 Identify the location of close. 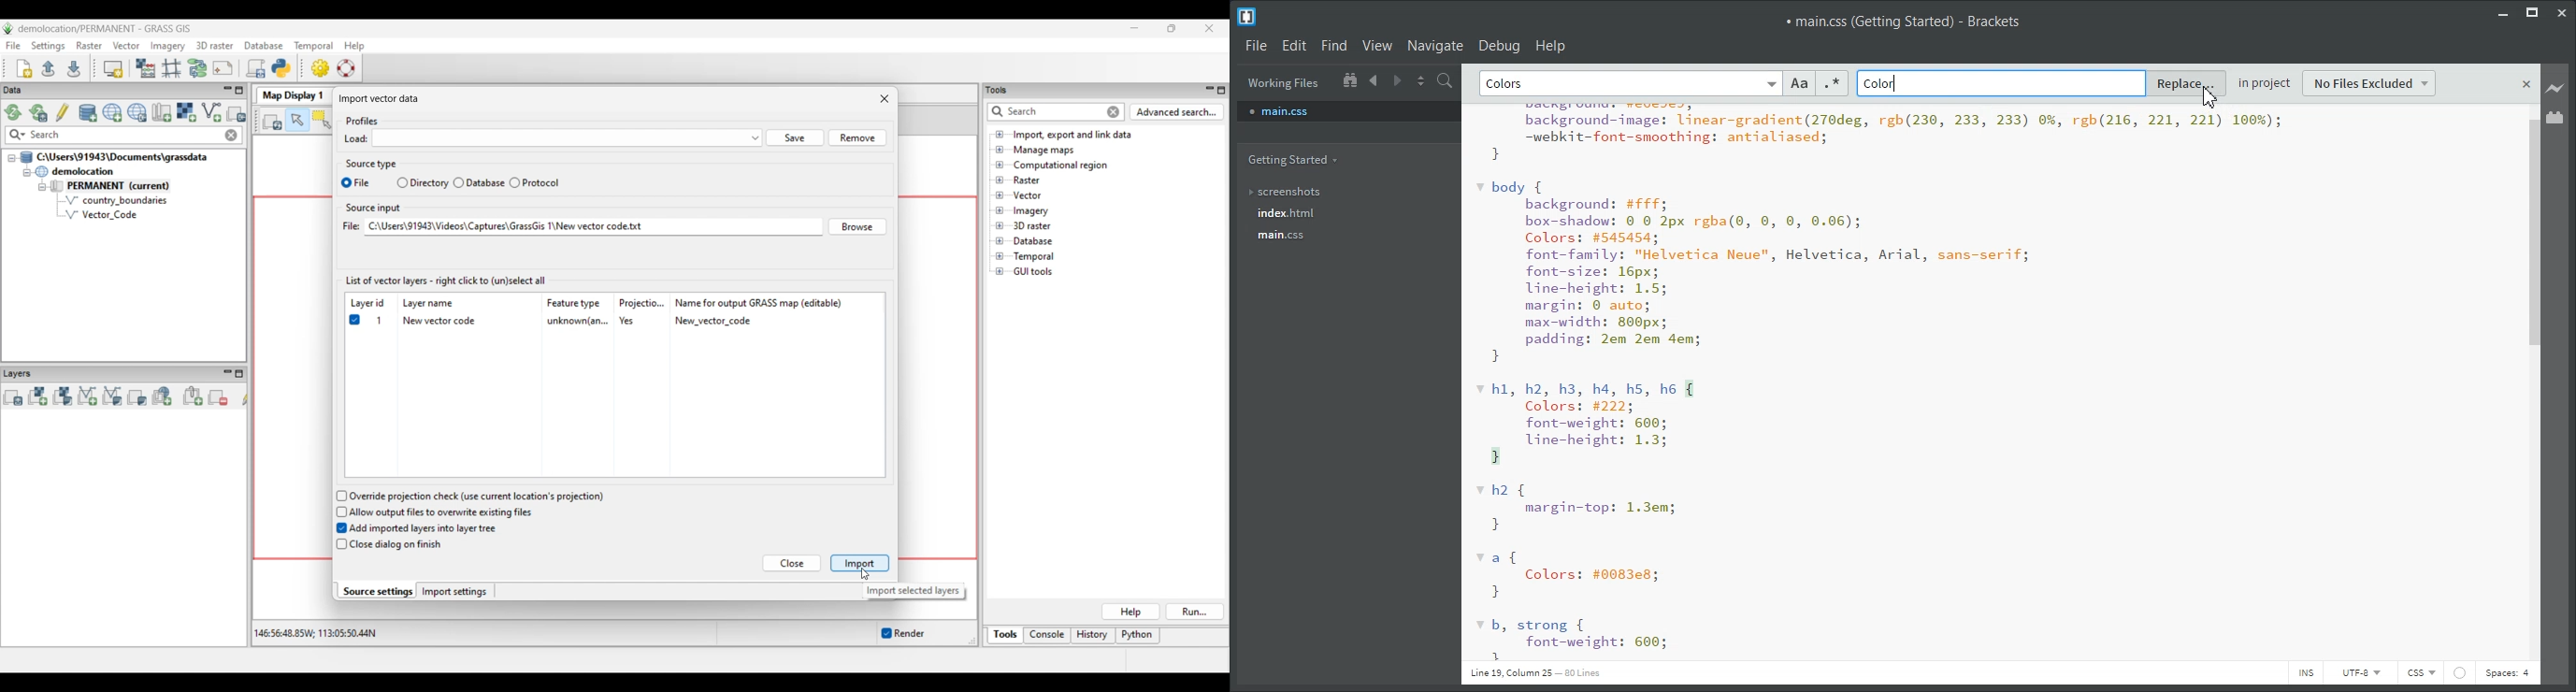
(2527, 85).